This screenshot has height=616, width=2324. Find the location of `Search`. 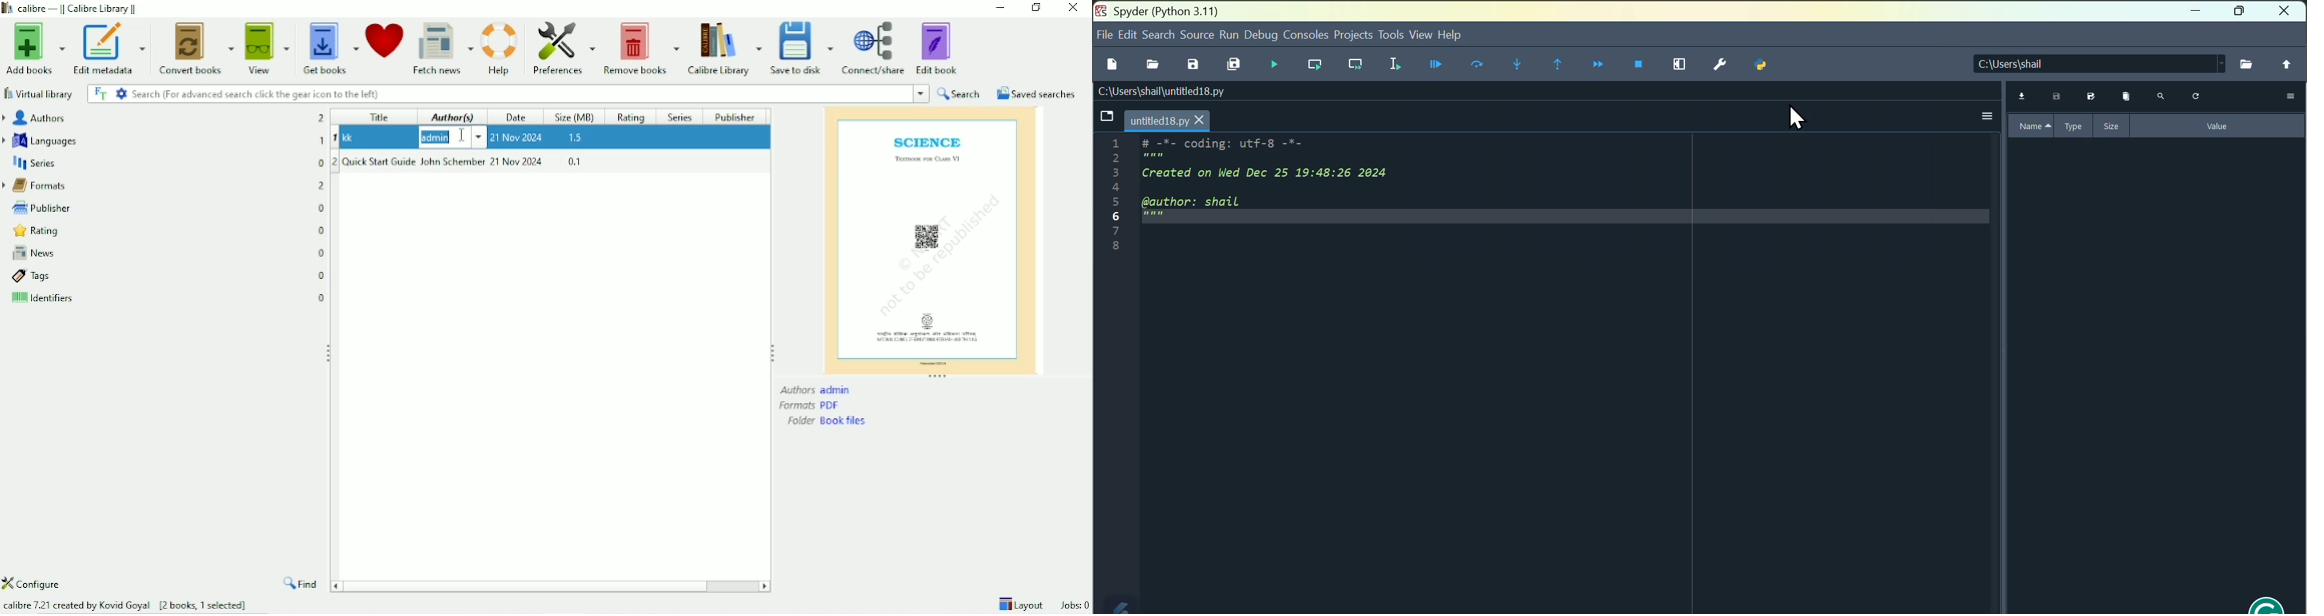

Search is located at coordinates (506, 93).